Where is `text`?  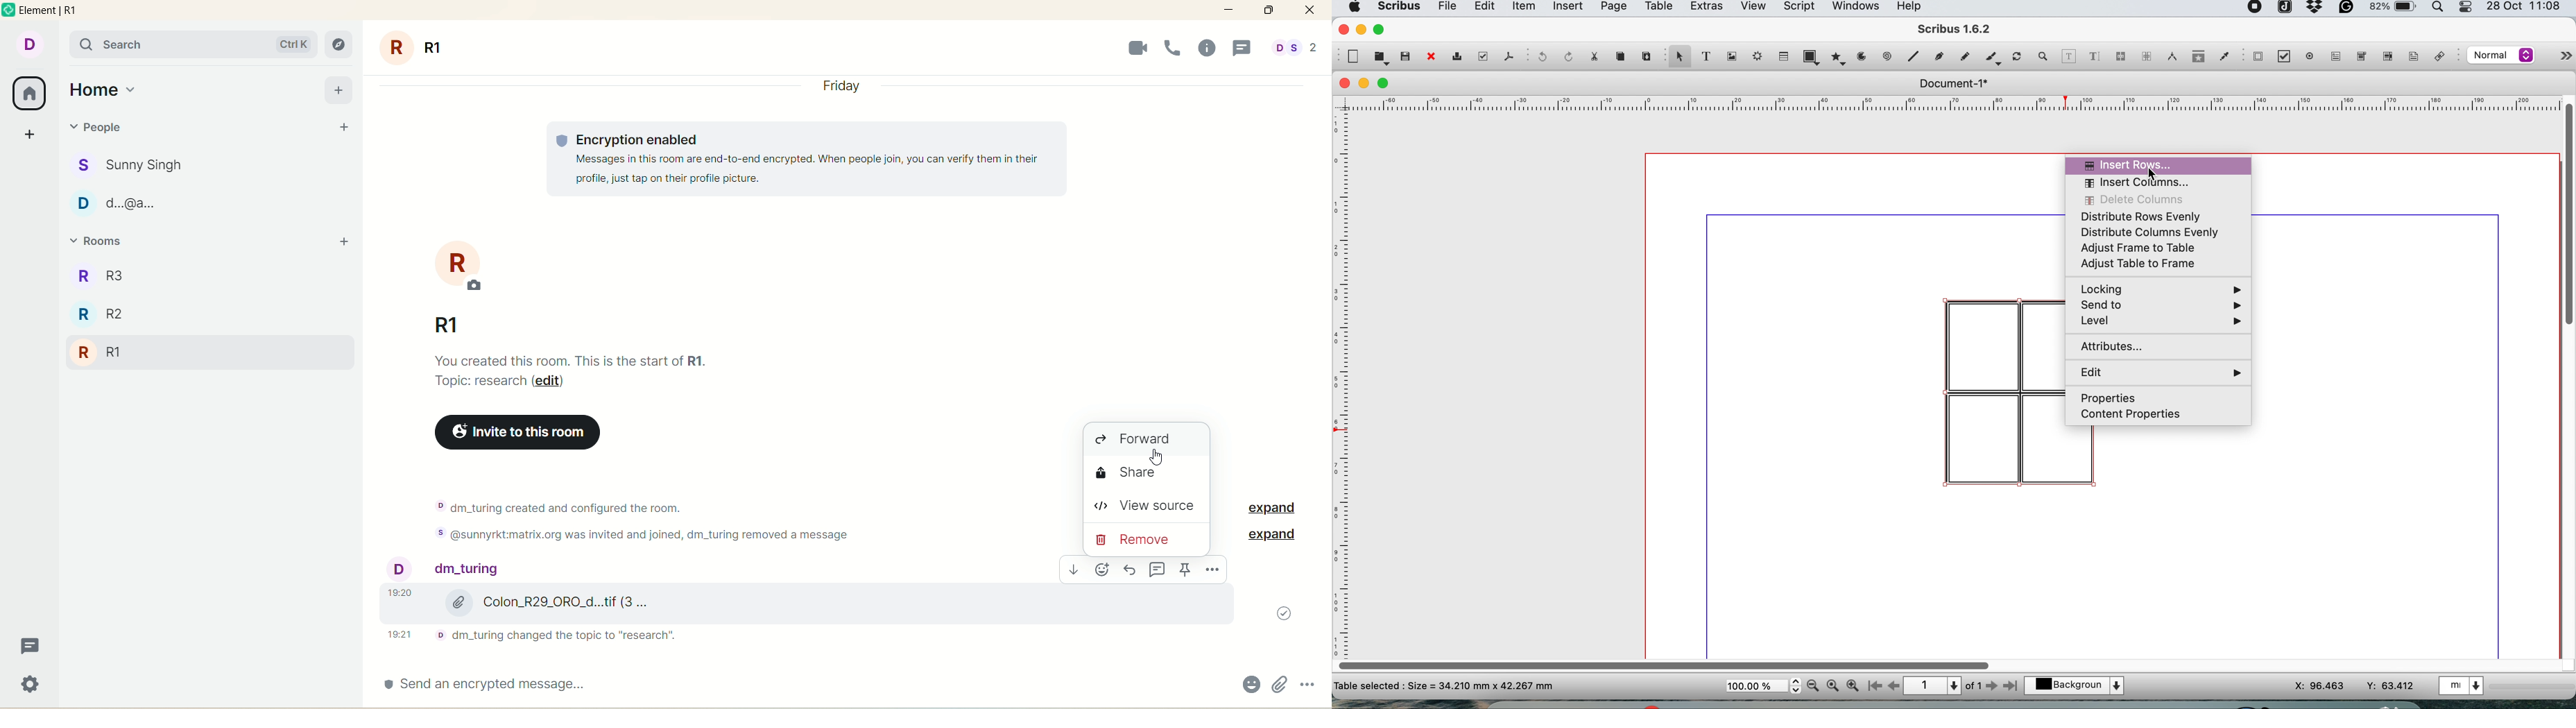
text is located at coordinates (573, 368).